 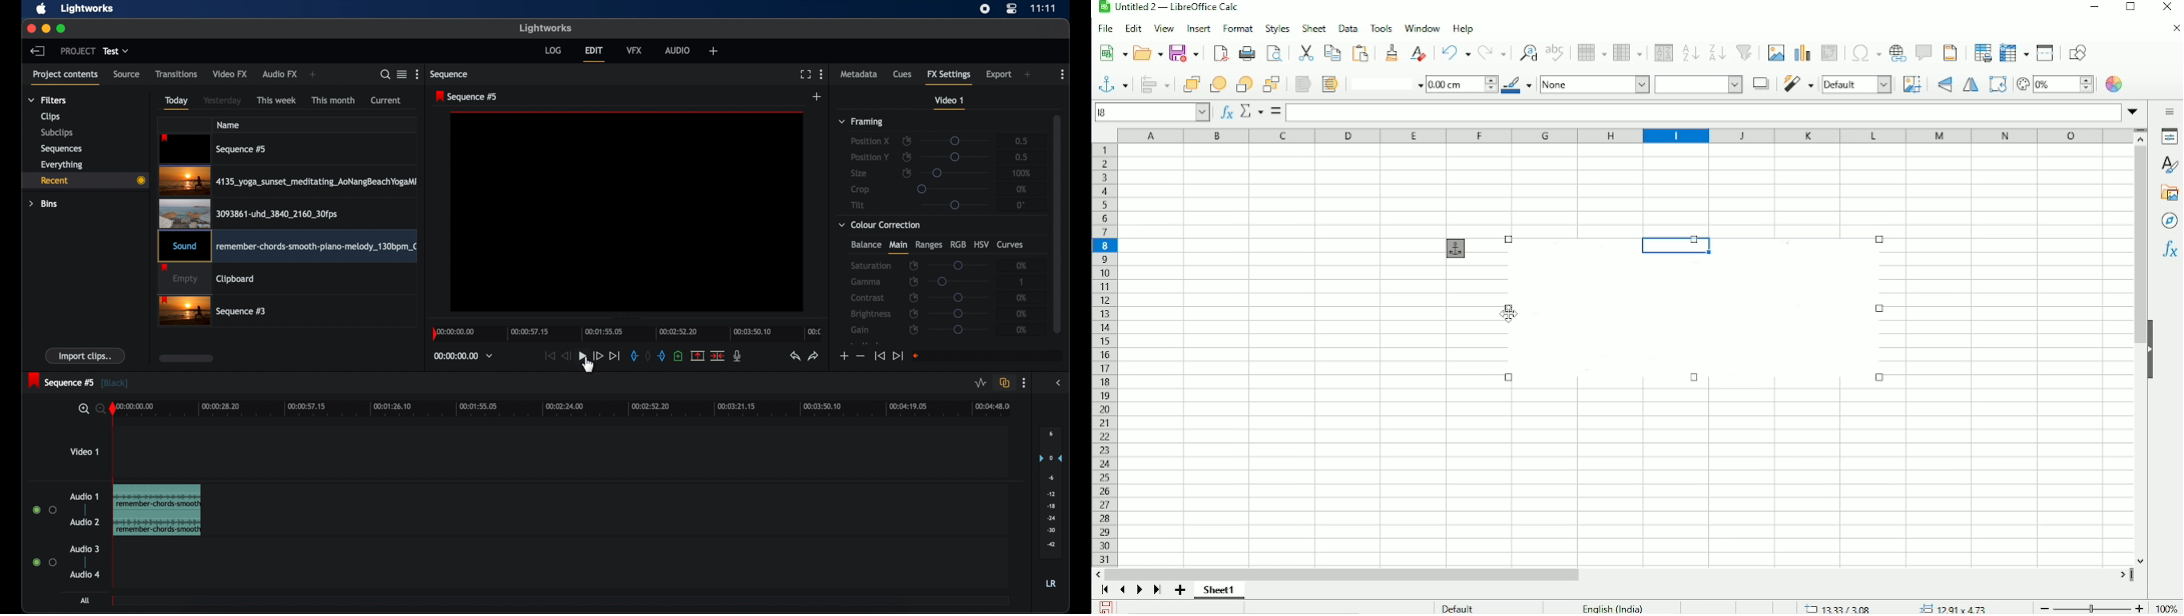 I want to click on Close, so click(x=2167, y=7).